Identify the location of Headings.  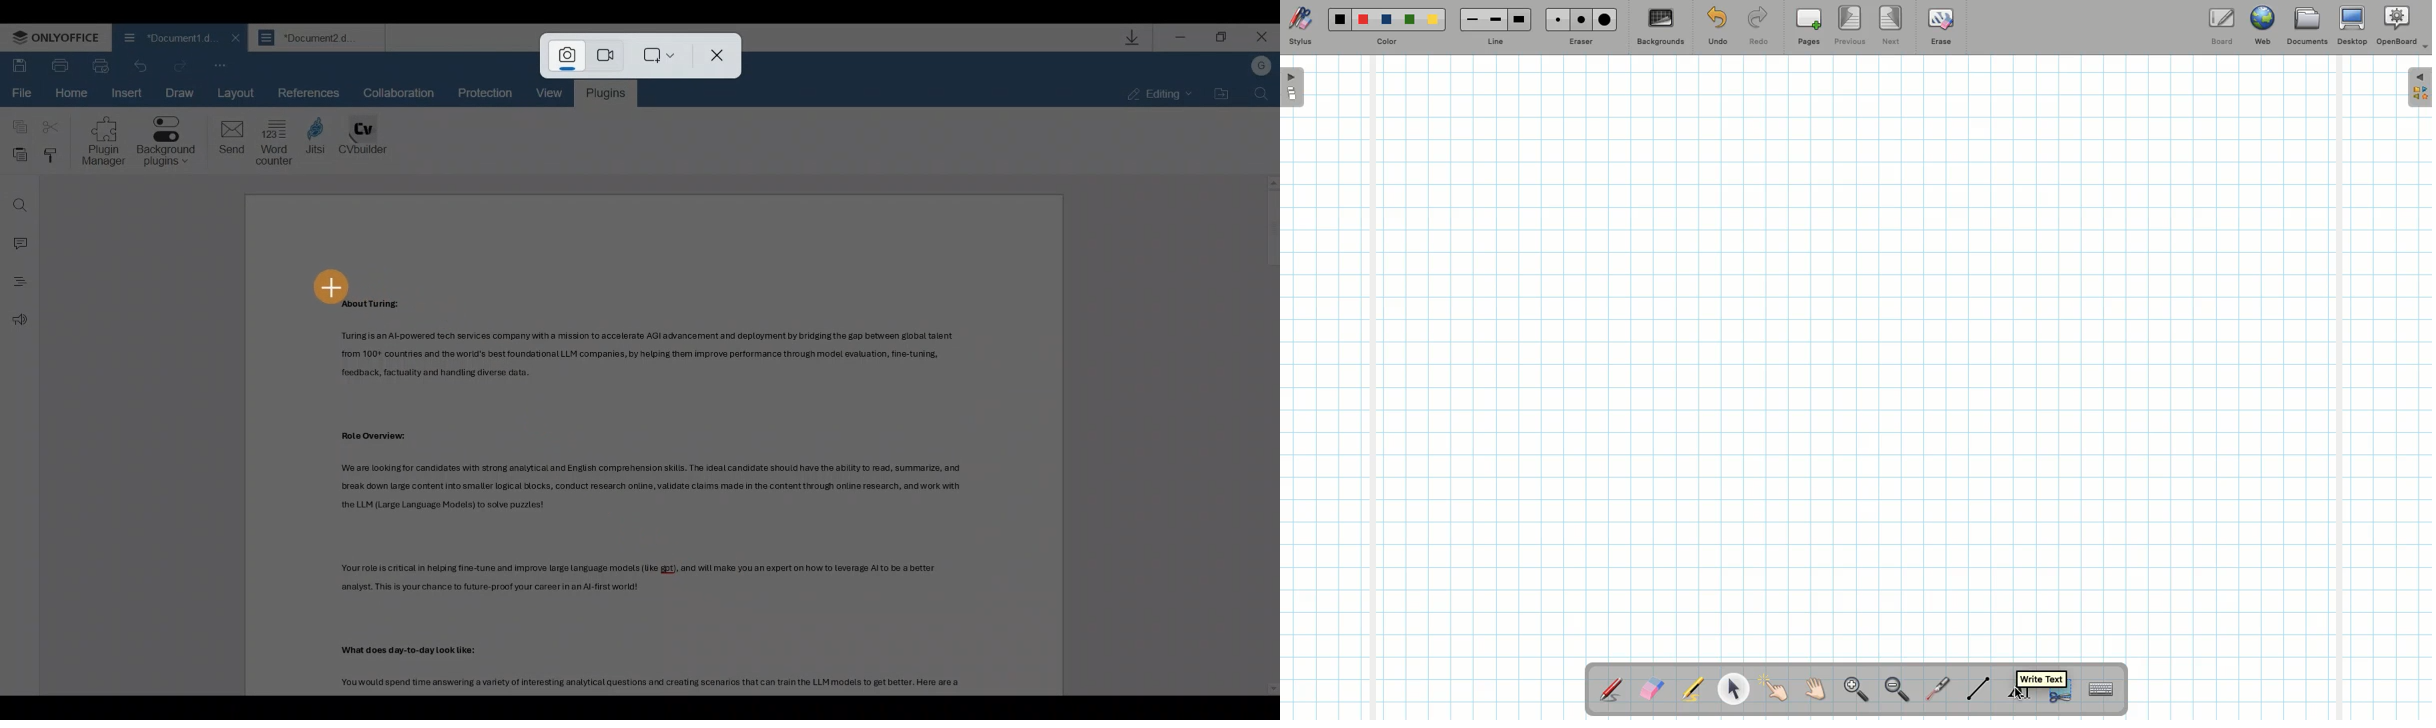
(18, 285).